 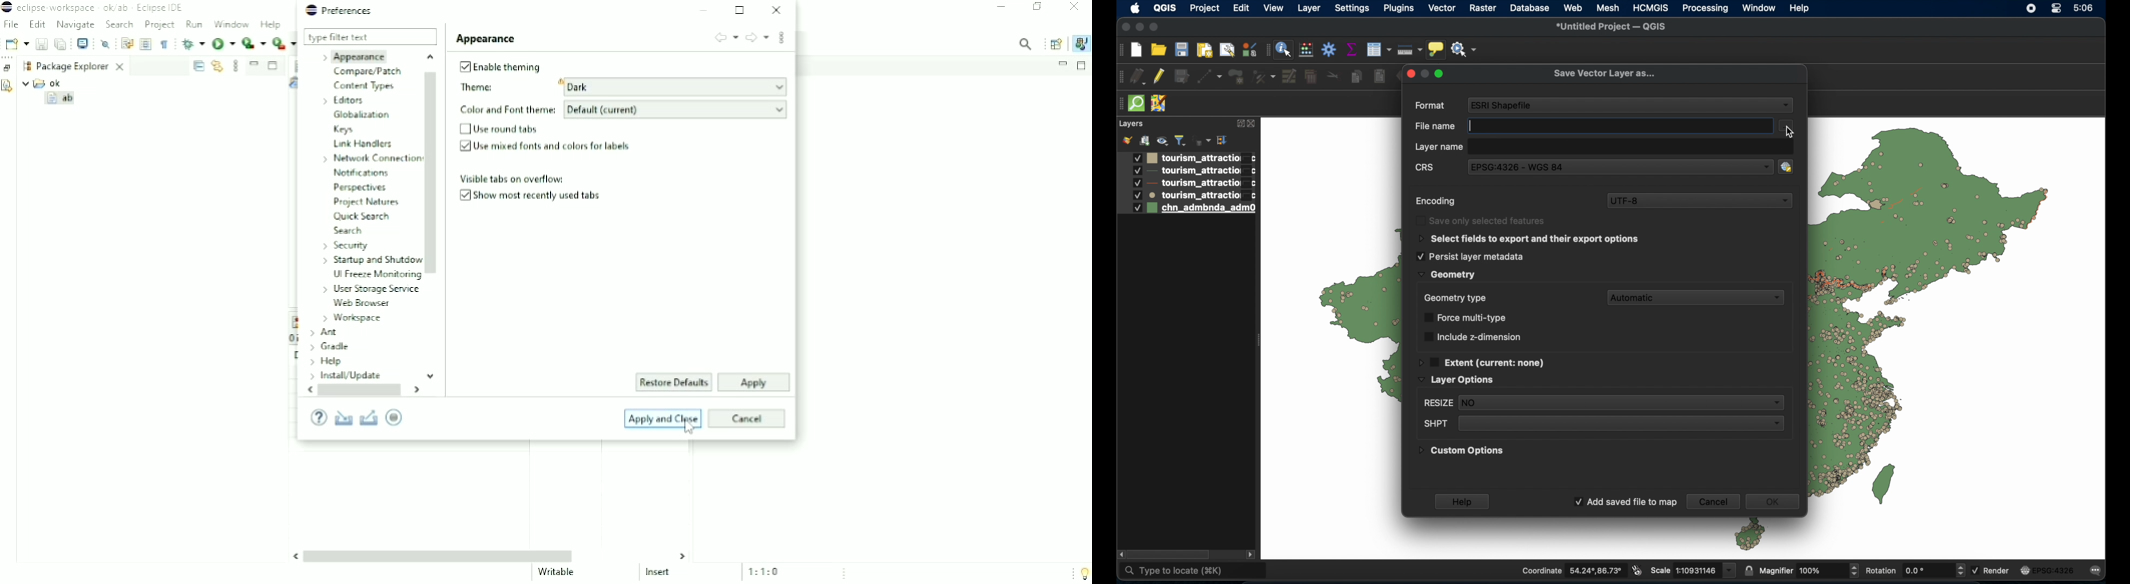 I want to click on Coverage, so click(x=254, y=43).